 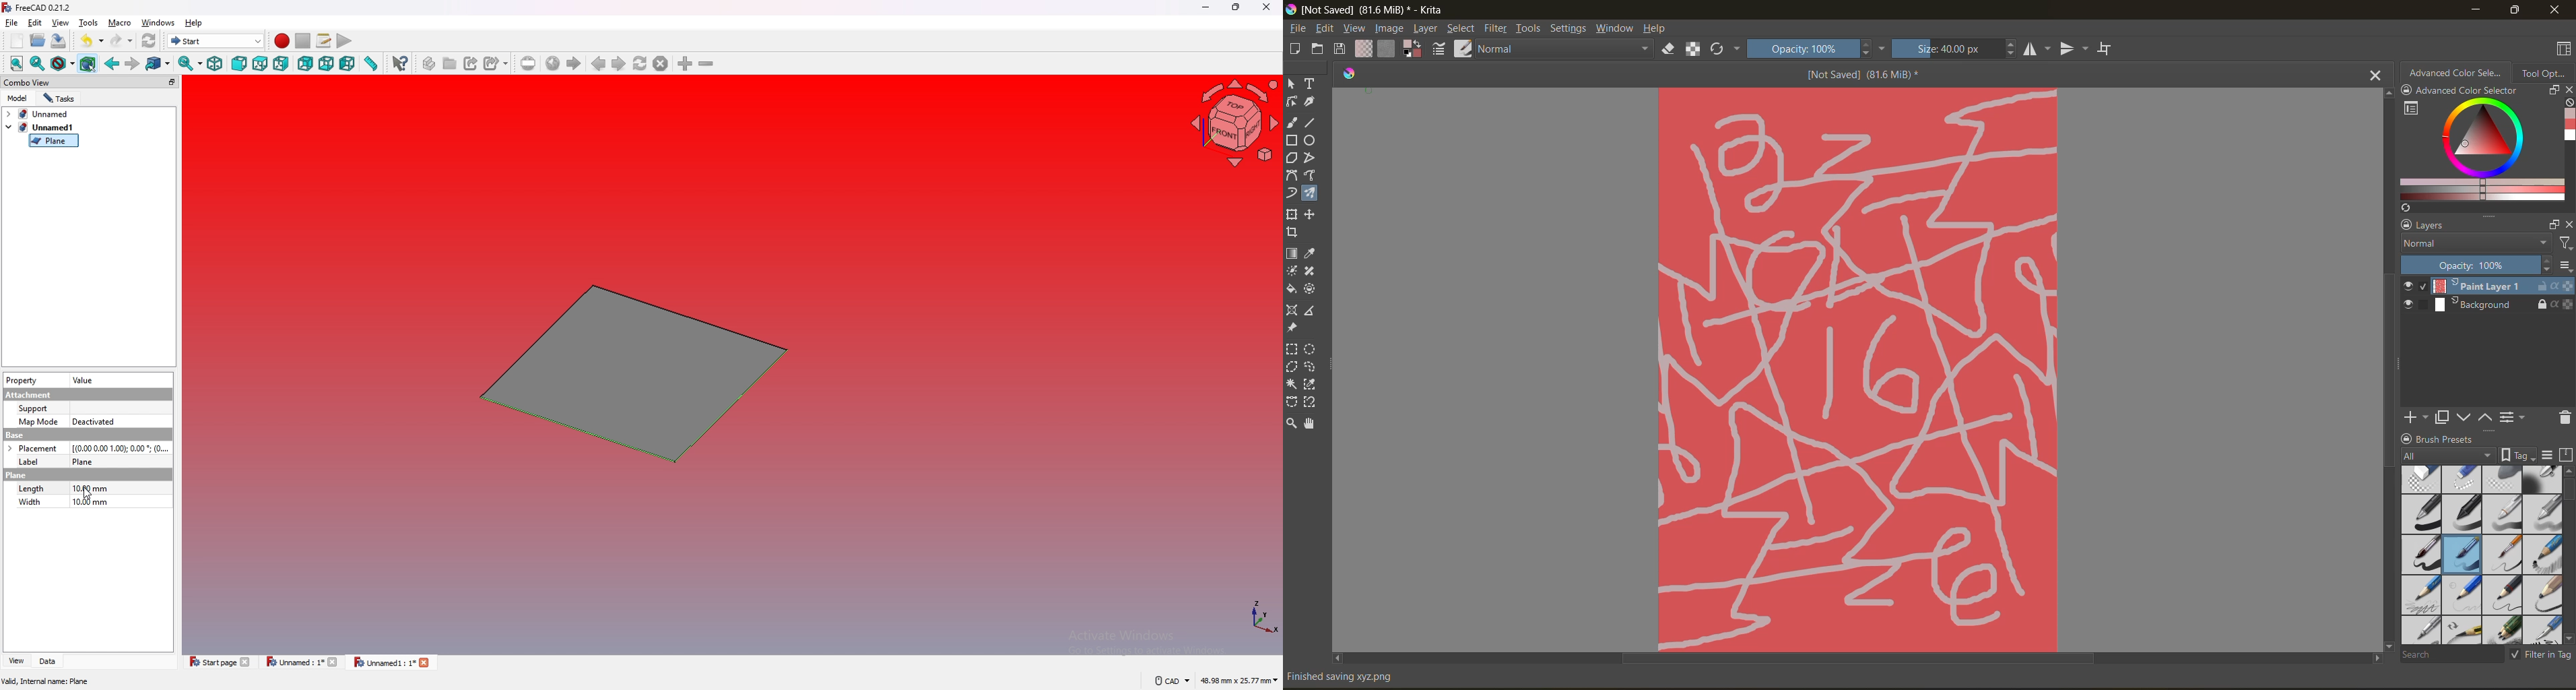 I want to click on horizontal scroll bar, so click(x=1857, y=658).